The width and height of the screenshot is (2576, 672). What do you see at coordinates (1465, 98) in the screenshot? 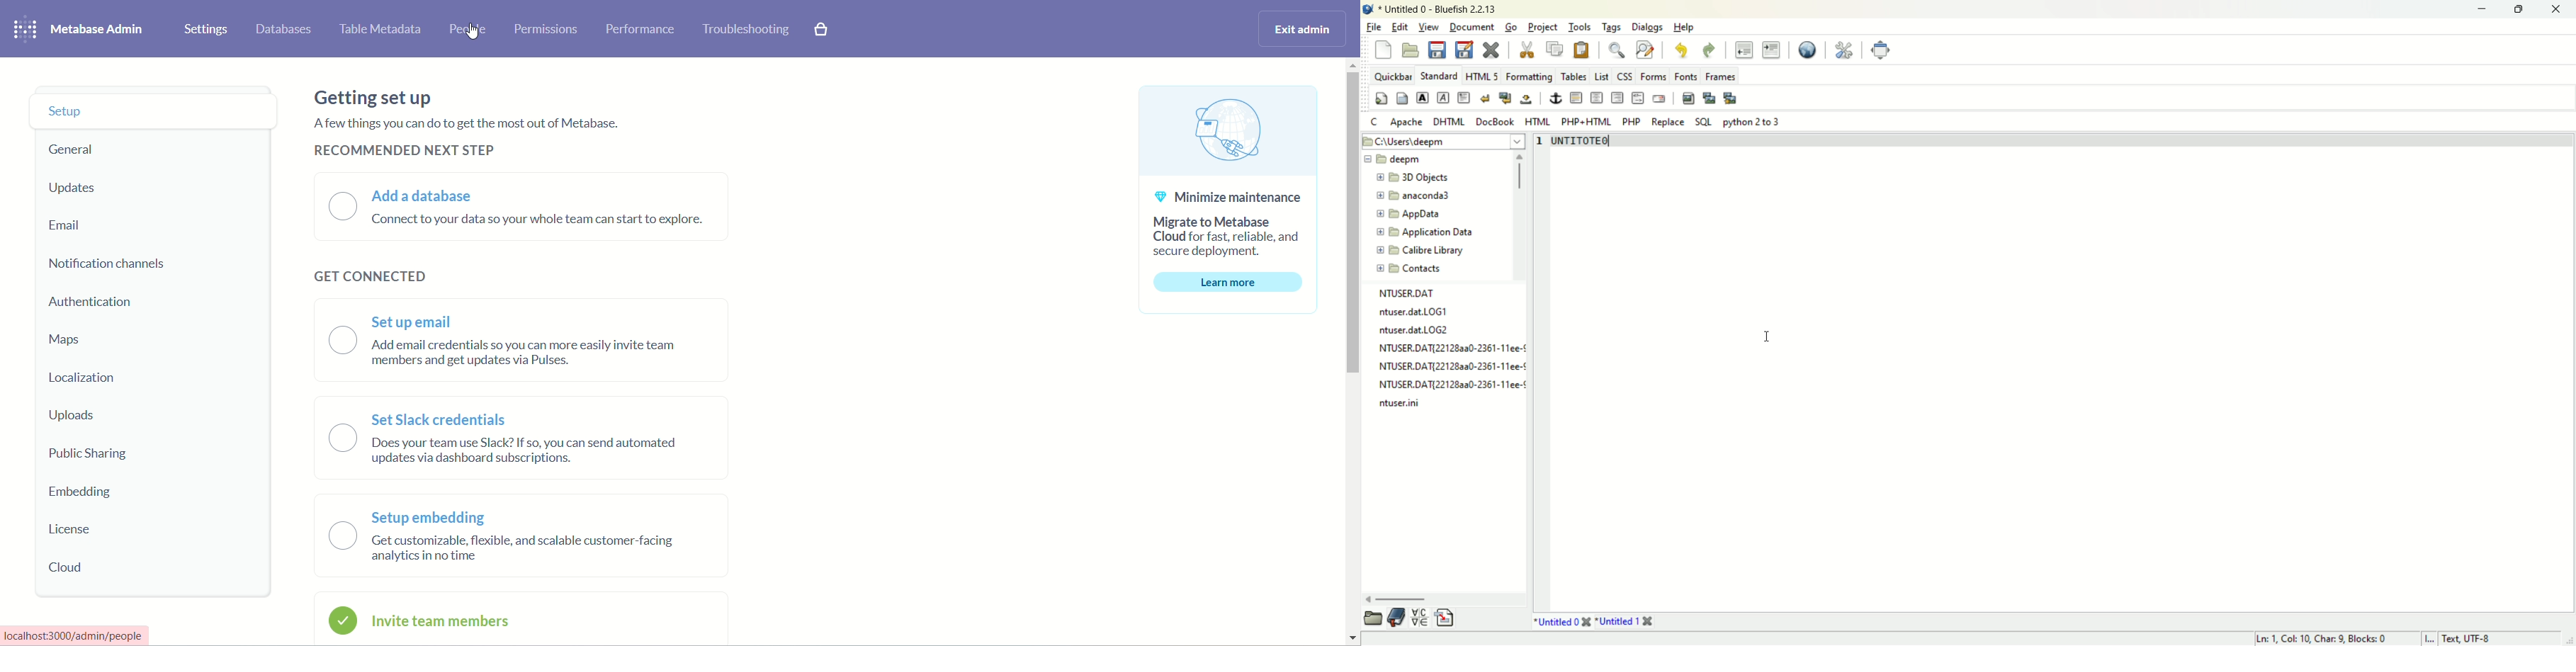
I see `paragraph` at bounding box center [1465, 98].